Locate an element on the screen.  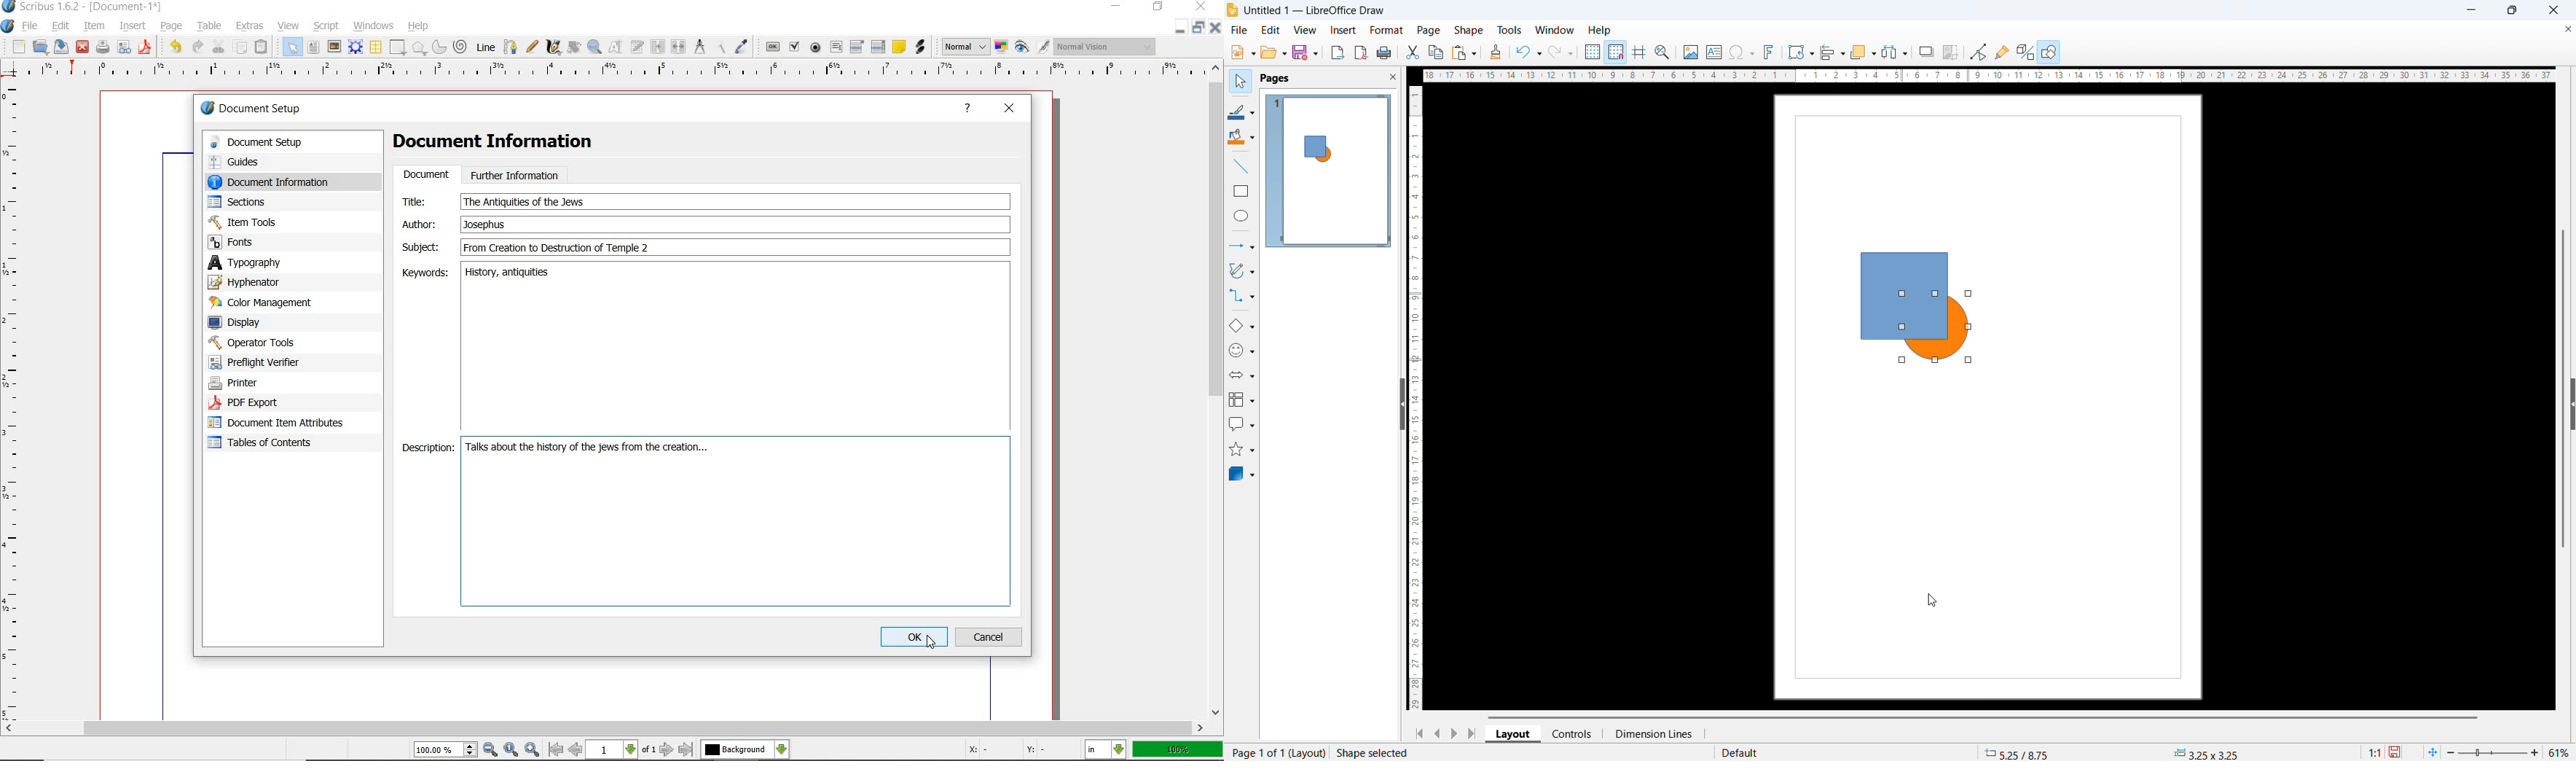
copy item properties is located at coordinates (719, 47).